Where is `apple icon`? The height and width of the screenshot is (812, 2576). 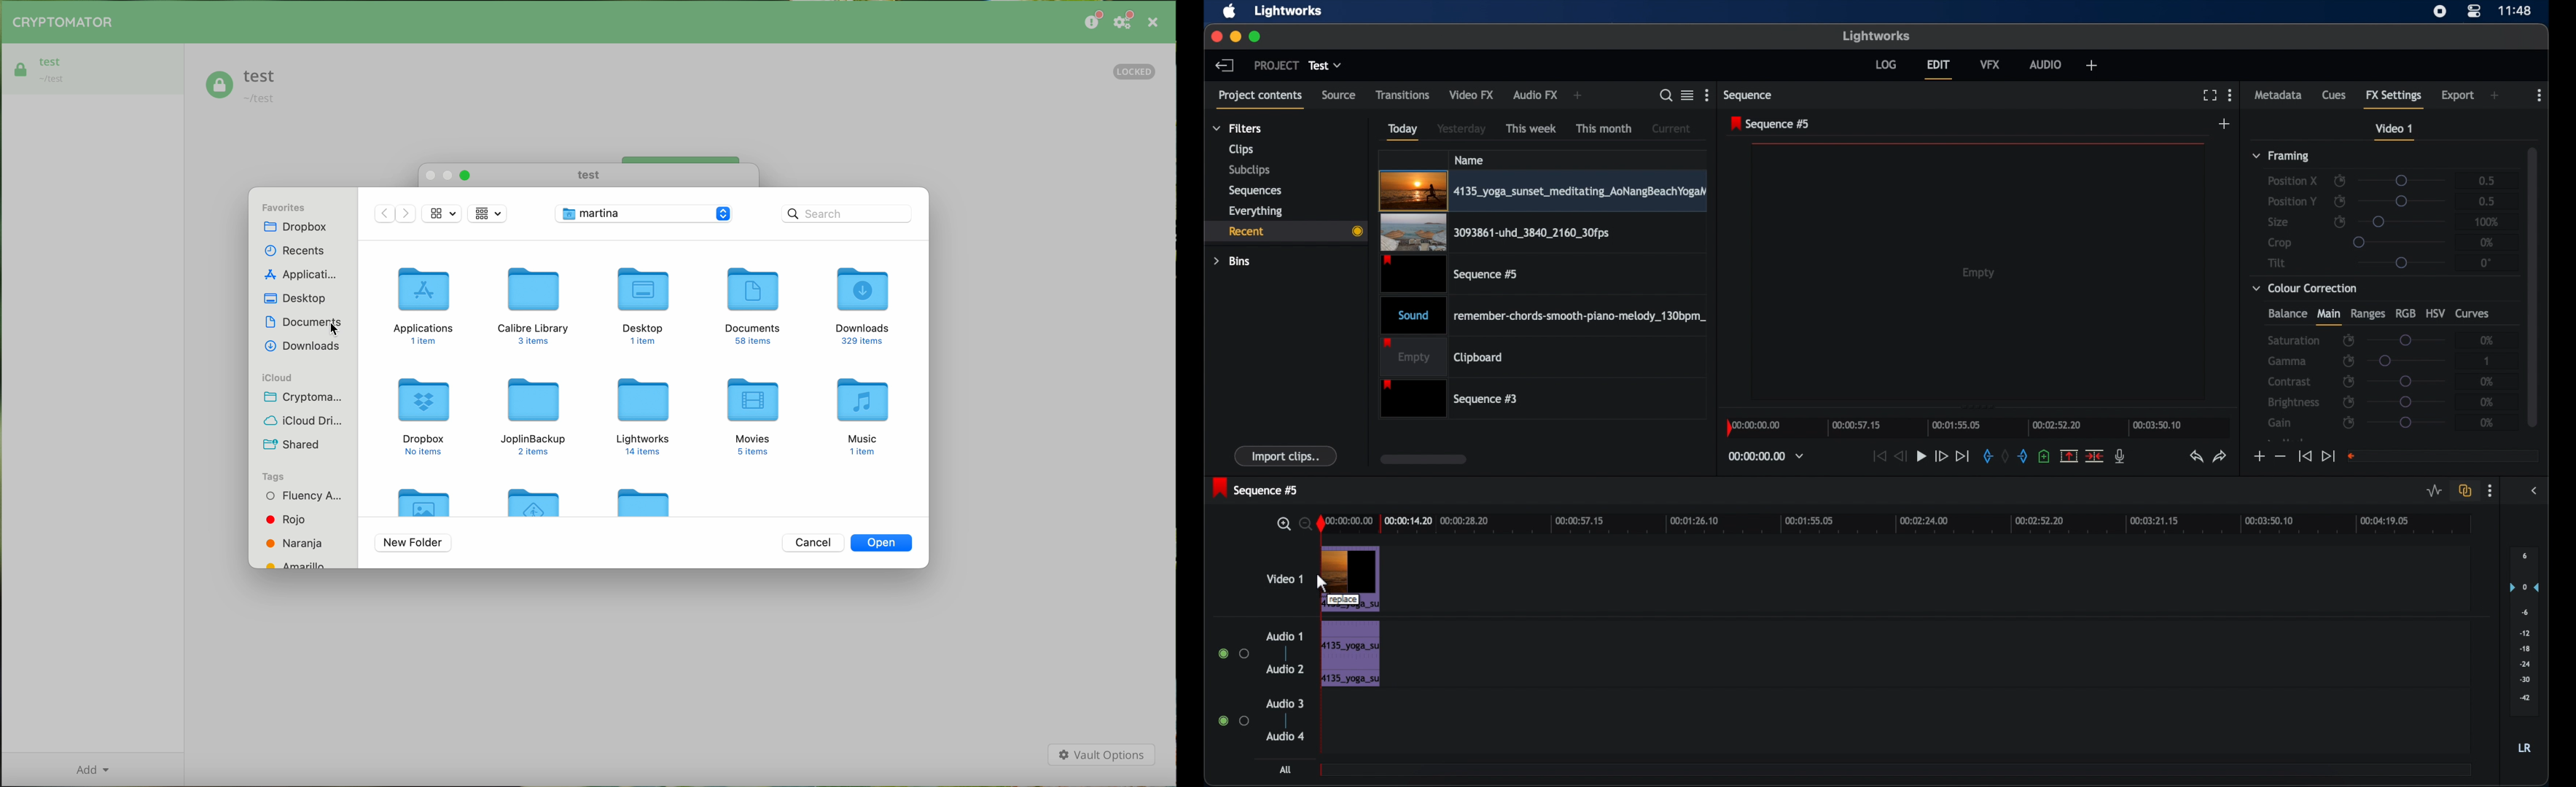 apple icon is located at coordinates (1230, 12).